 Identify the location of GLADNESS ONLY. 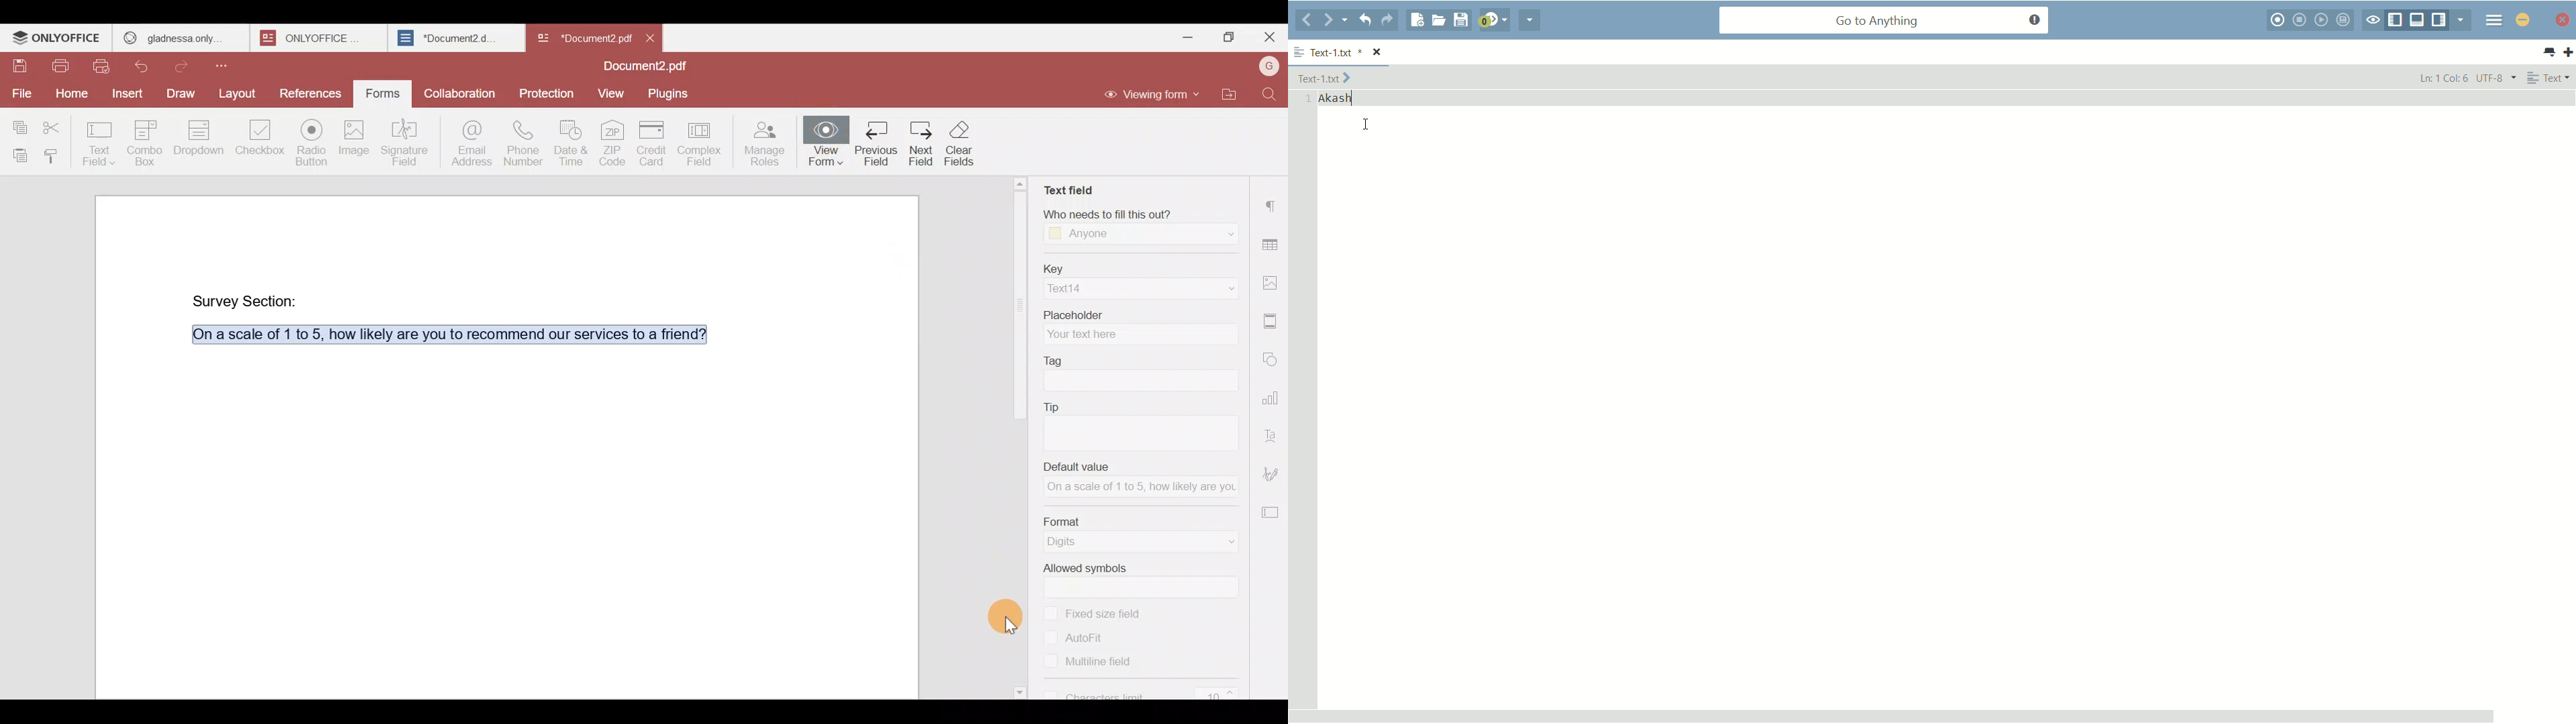
(176, 35).